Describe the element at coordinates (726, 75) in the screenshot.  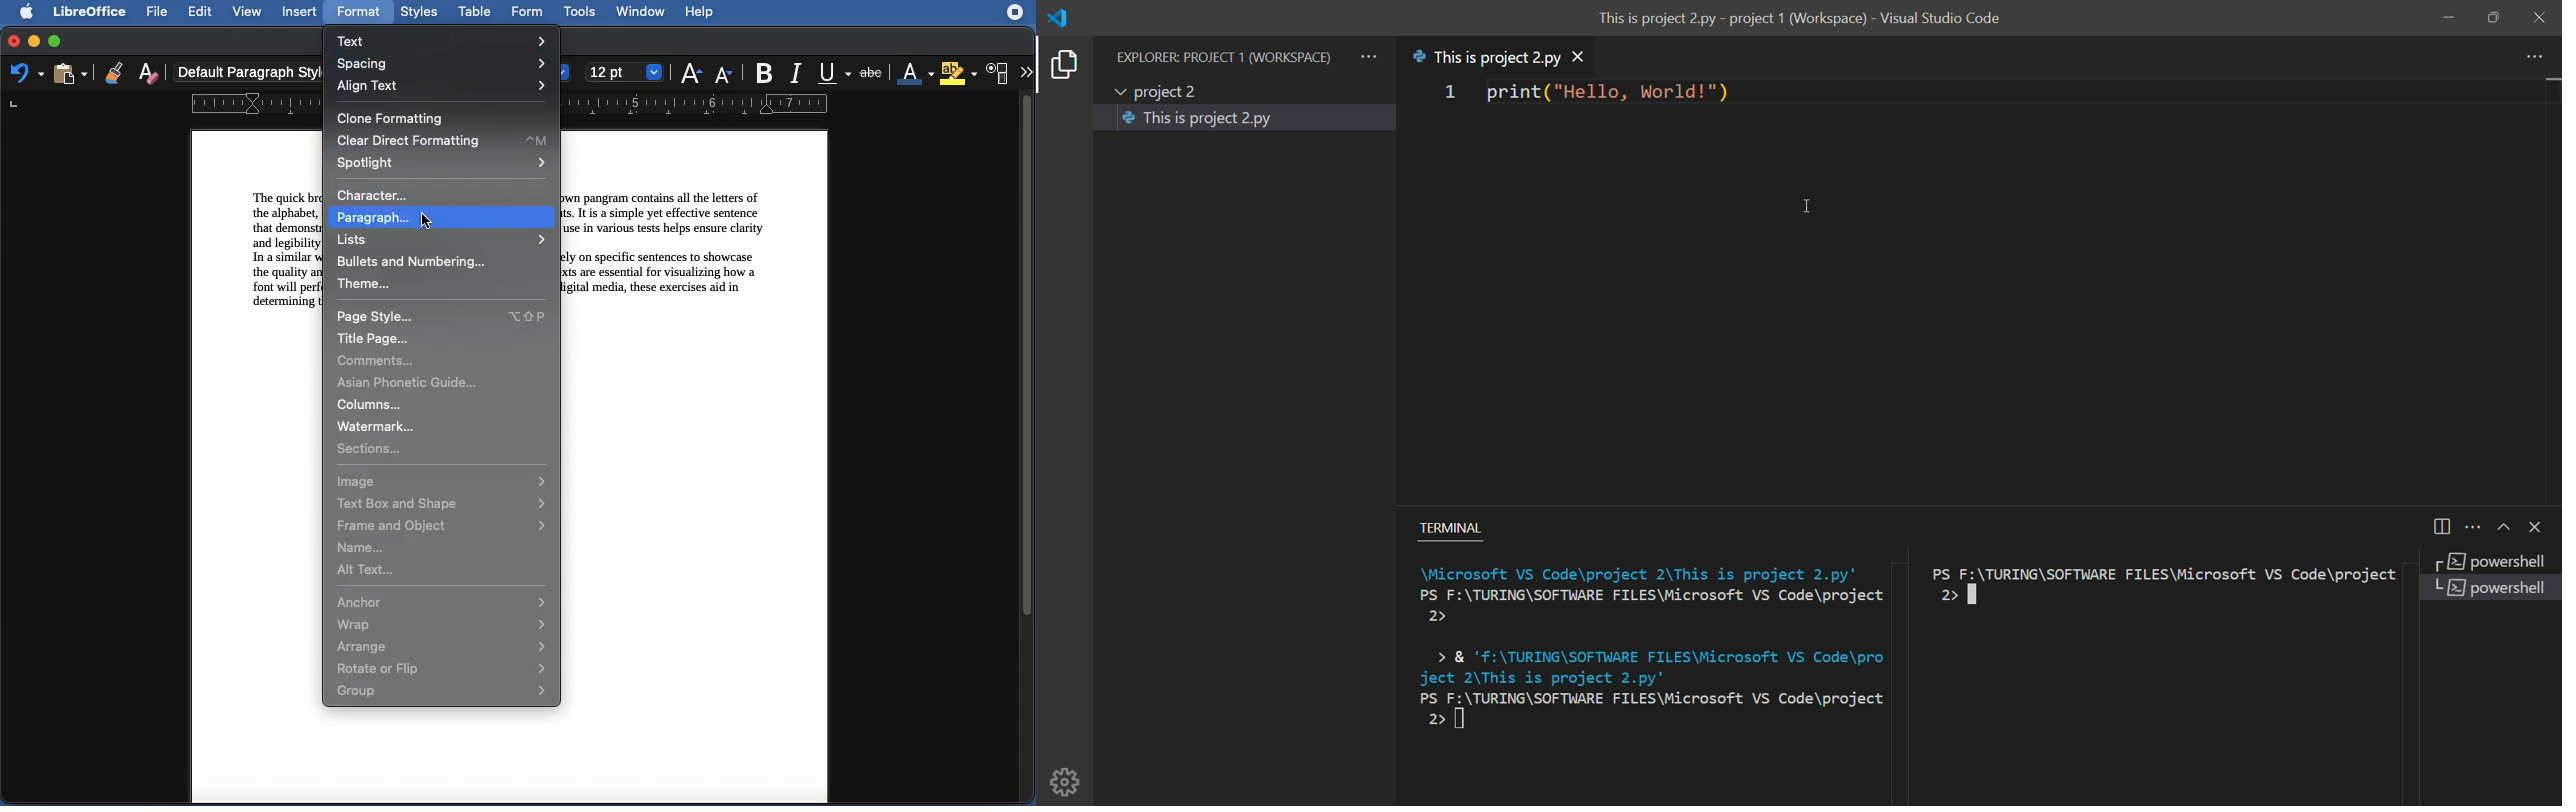
I see `Font size decrease` at that location.